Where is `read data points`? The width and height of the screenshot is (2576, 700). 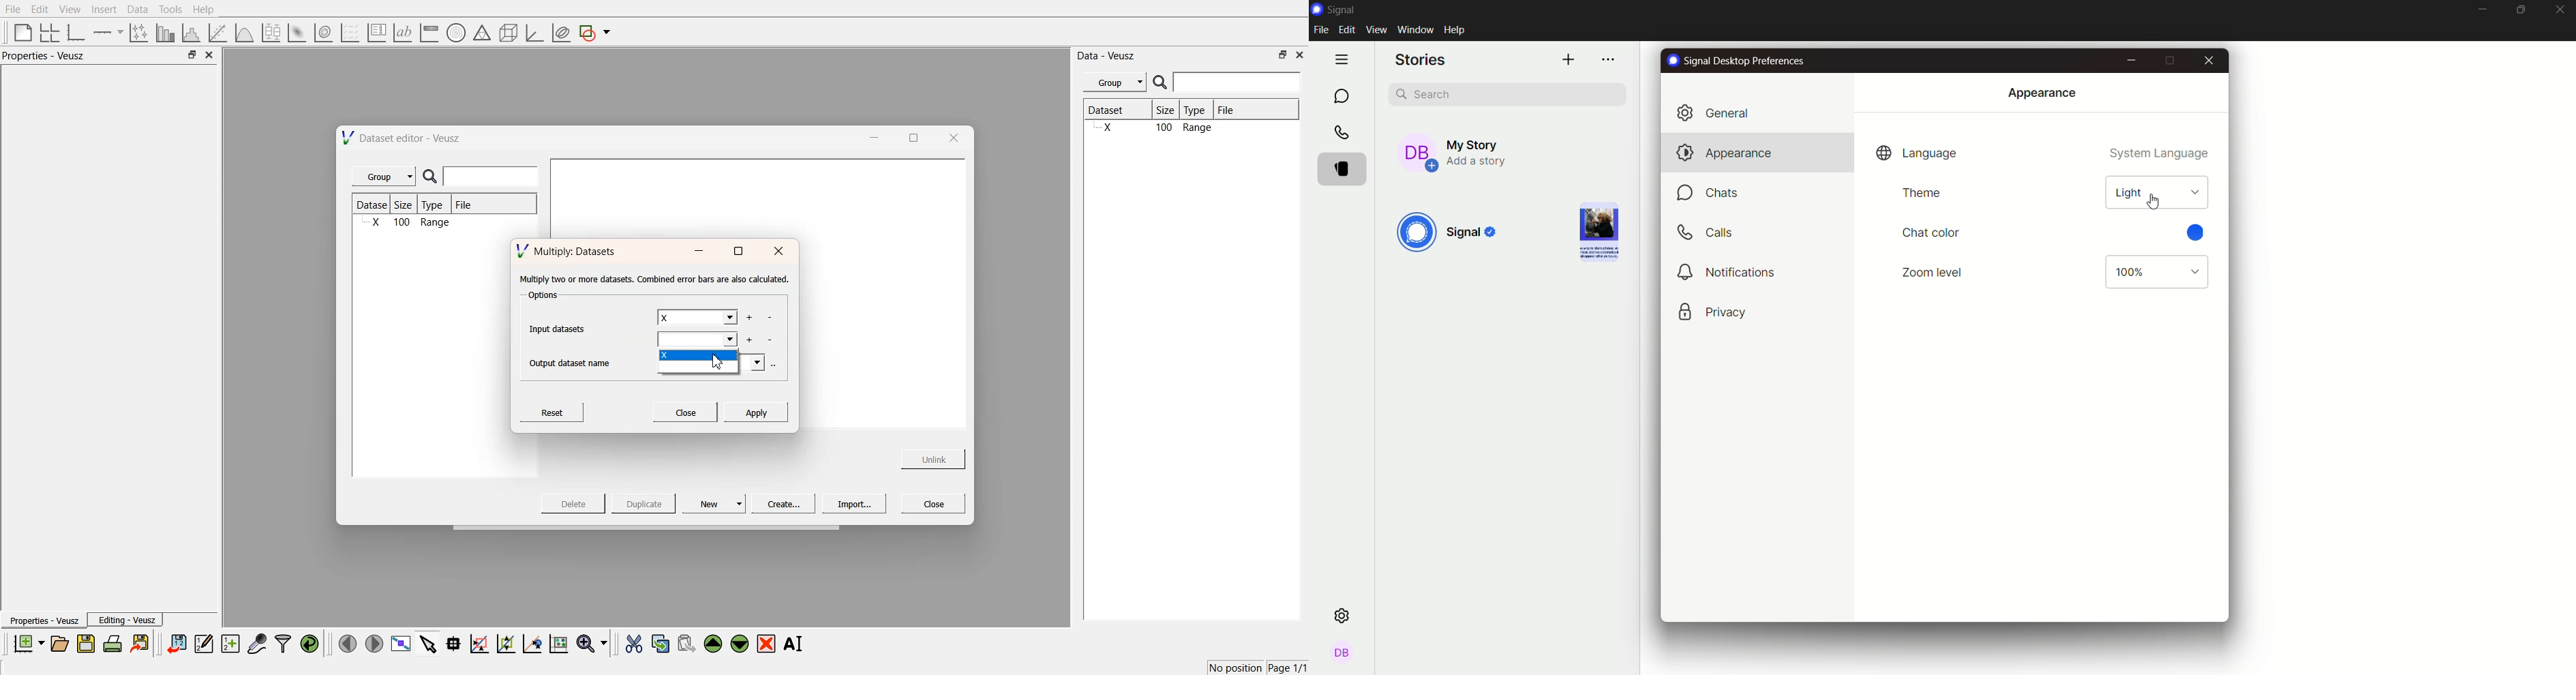
read data points is located at coordinates (453, 644).